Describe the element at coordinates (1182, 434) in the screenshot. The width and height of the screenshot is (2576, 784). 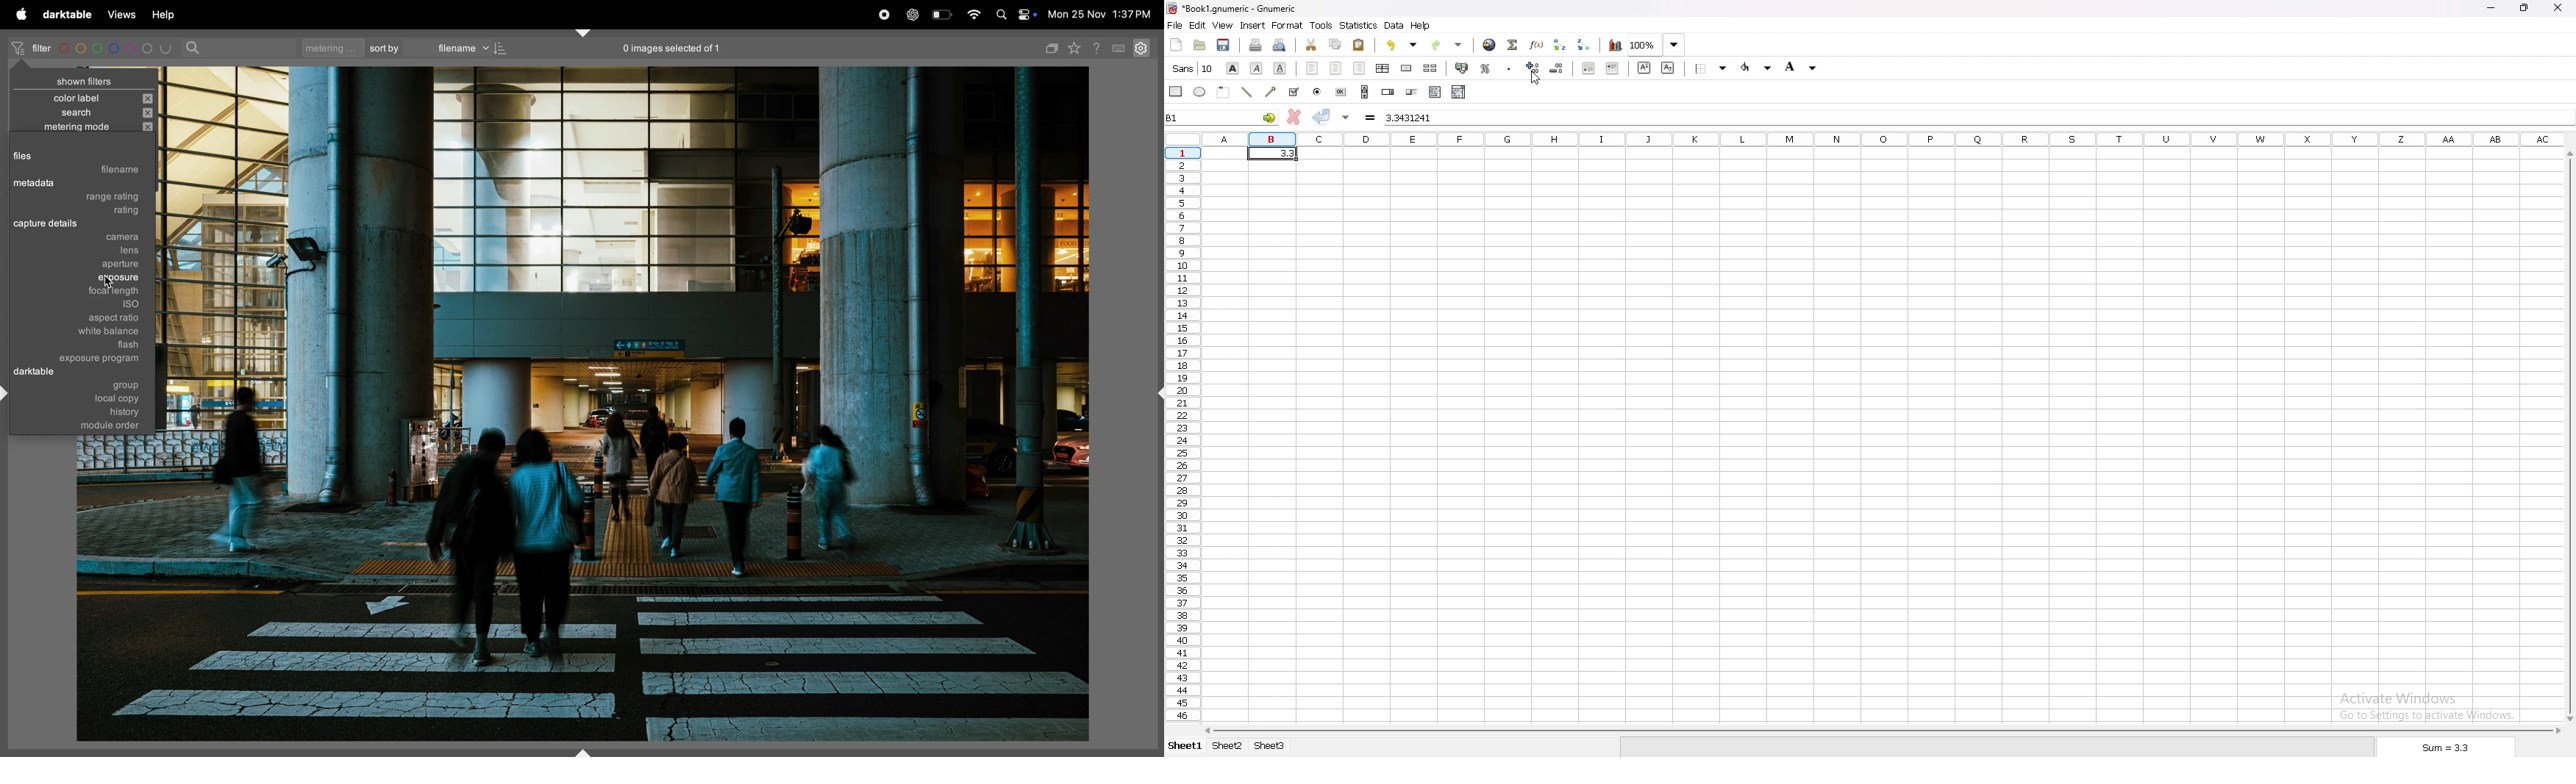
I see `rows` at that location.